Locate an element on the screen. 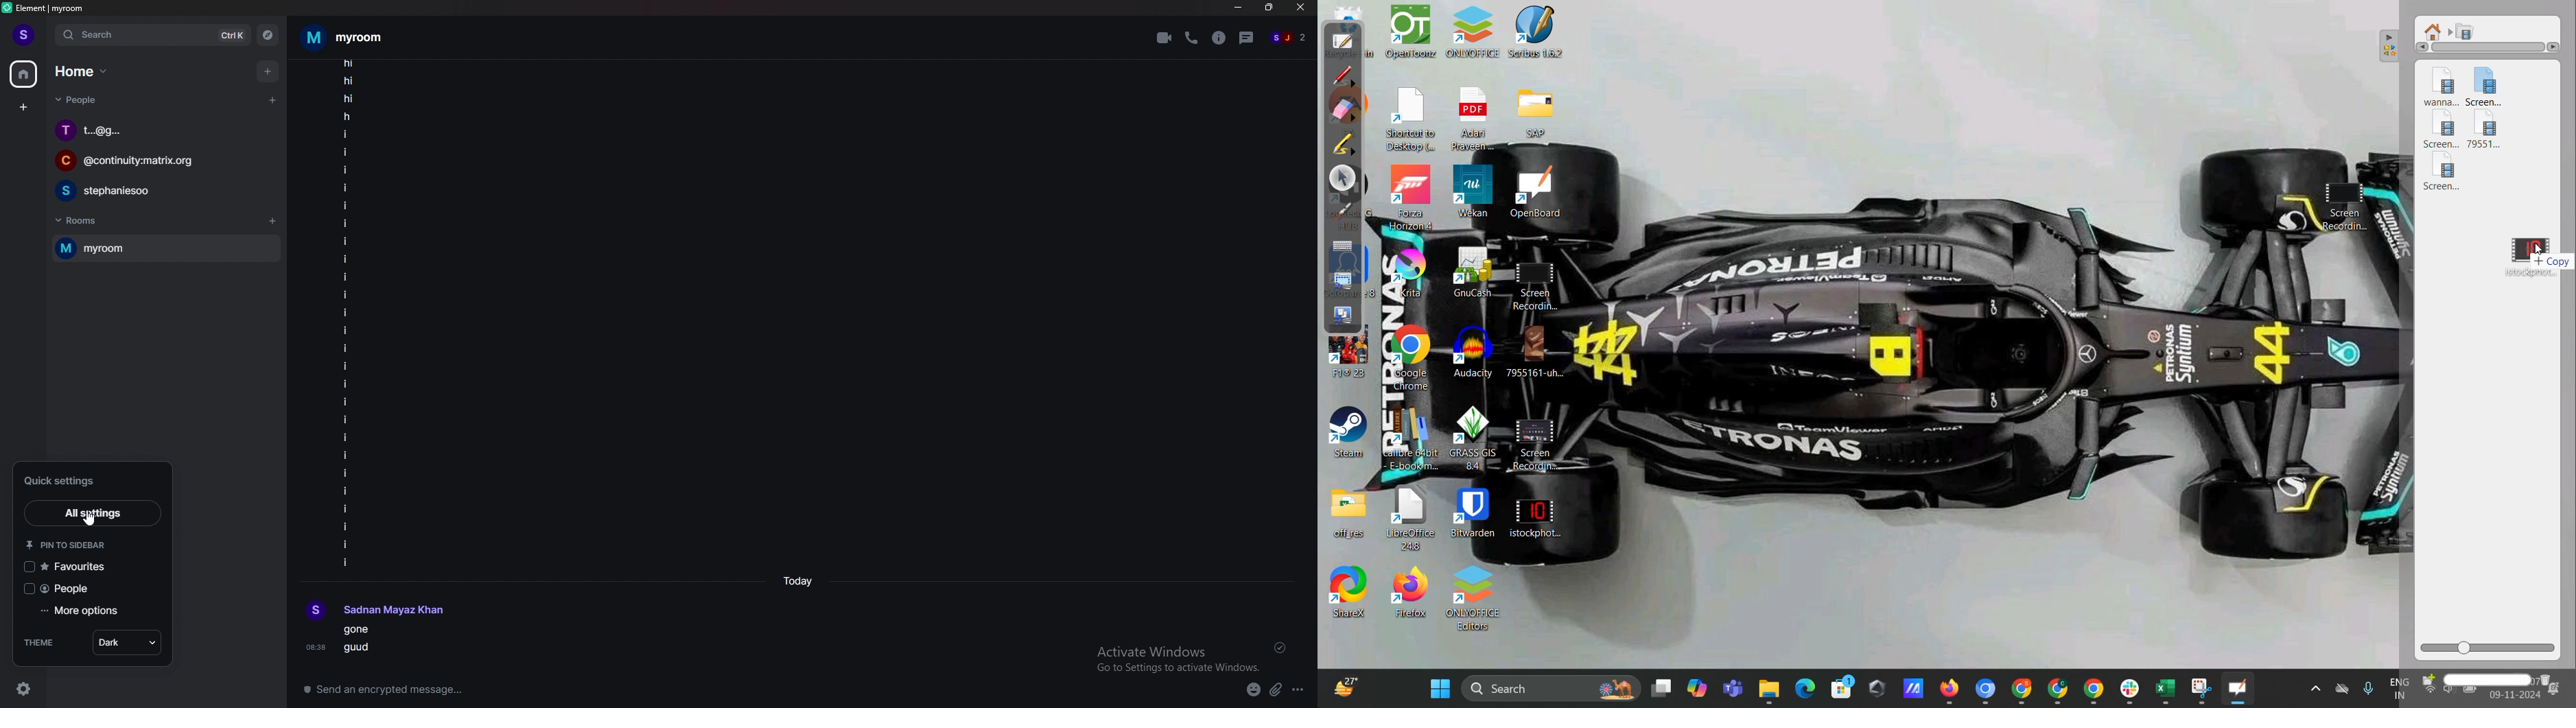 The image size is (2576, 728). title is located at coordinates (51, 8).